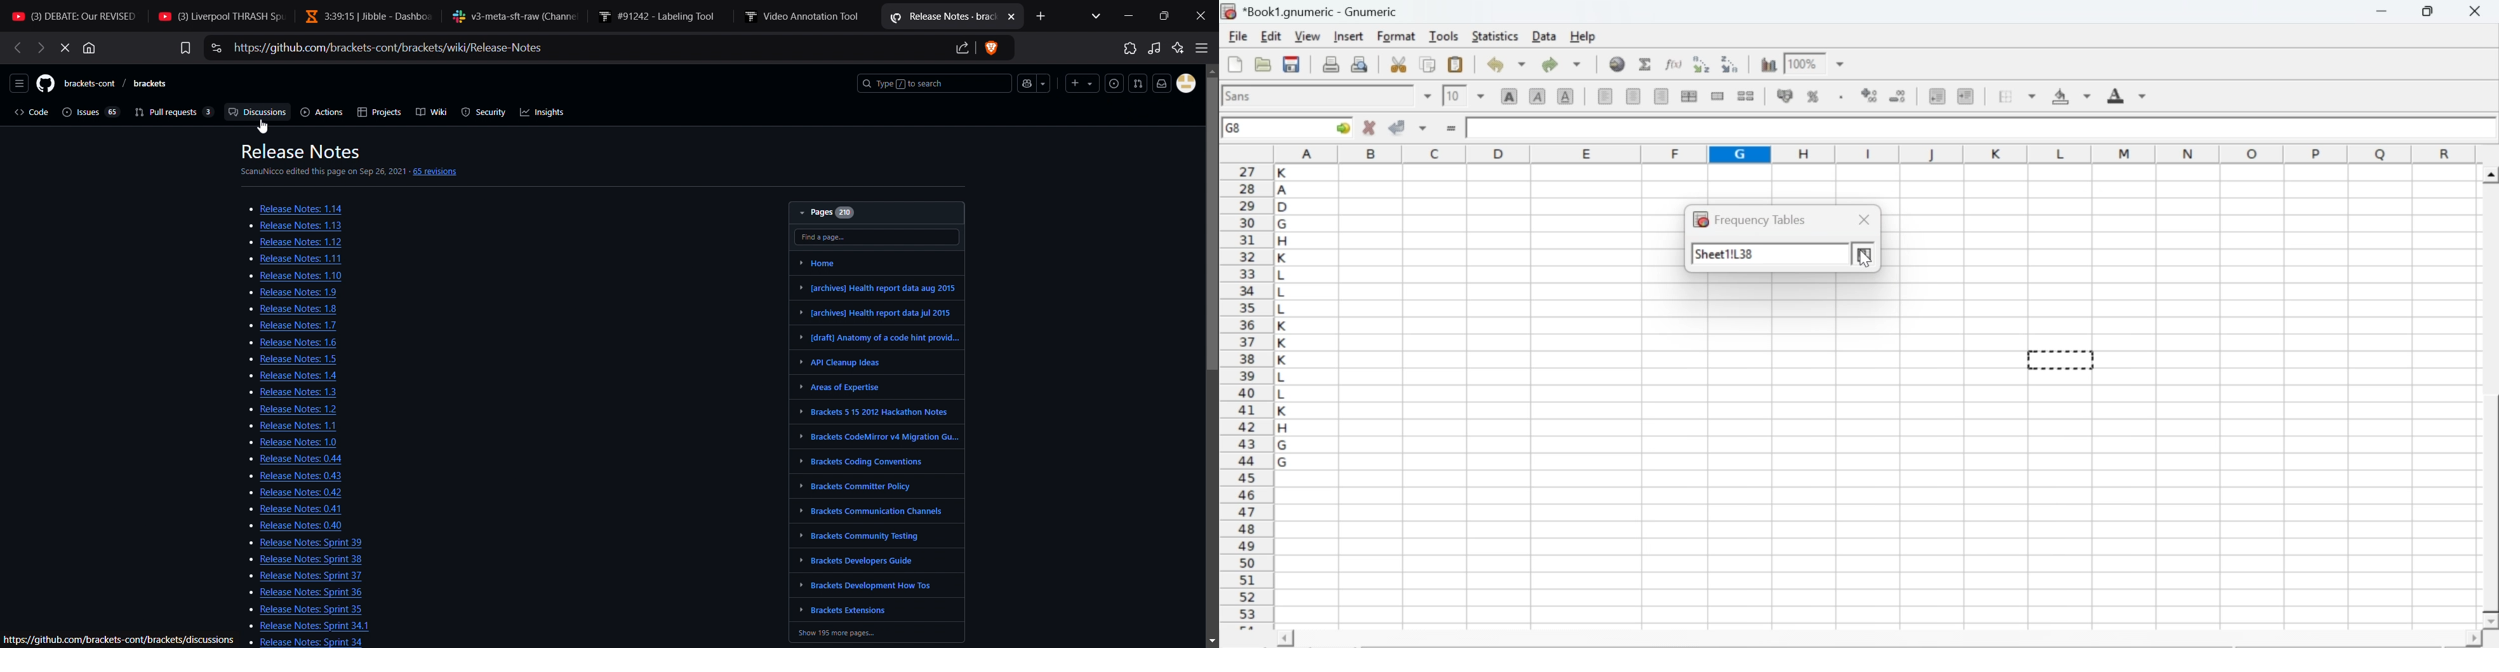  What do you see at coordinates (883, 286) in the screenshot?
I see `[ » [archives] Health report data aug 2015 |` at bounding box center [883, 286].